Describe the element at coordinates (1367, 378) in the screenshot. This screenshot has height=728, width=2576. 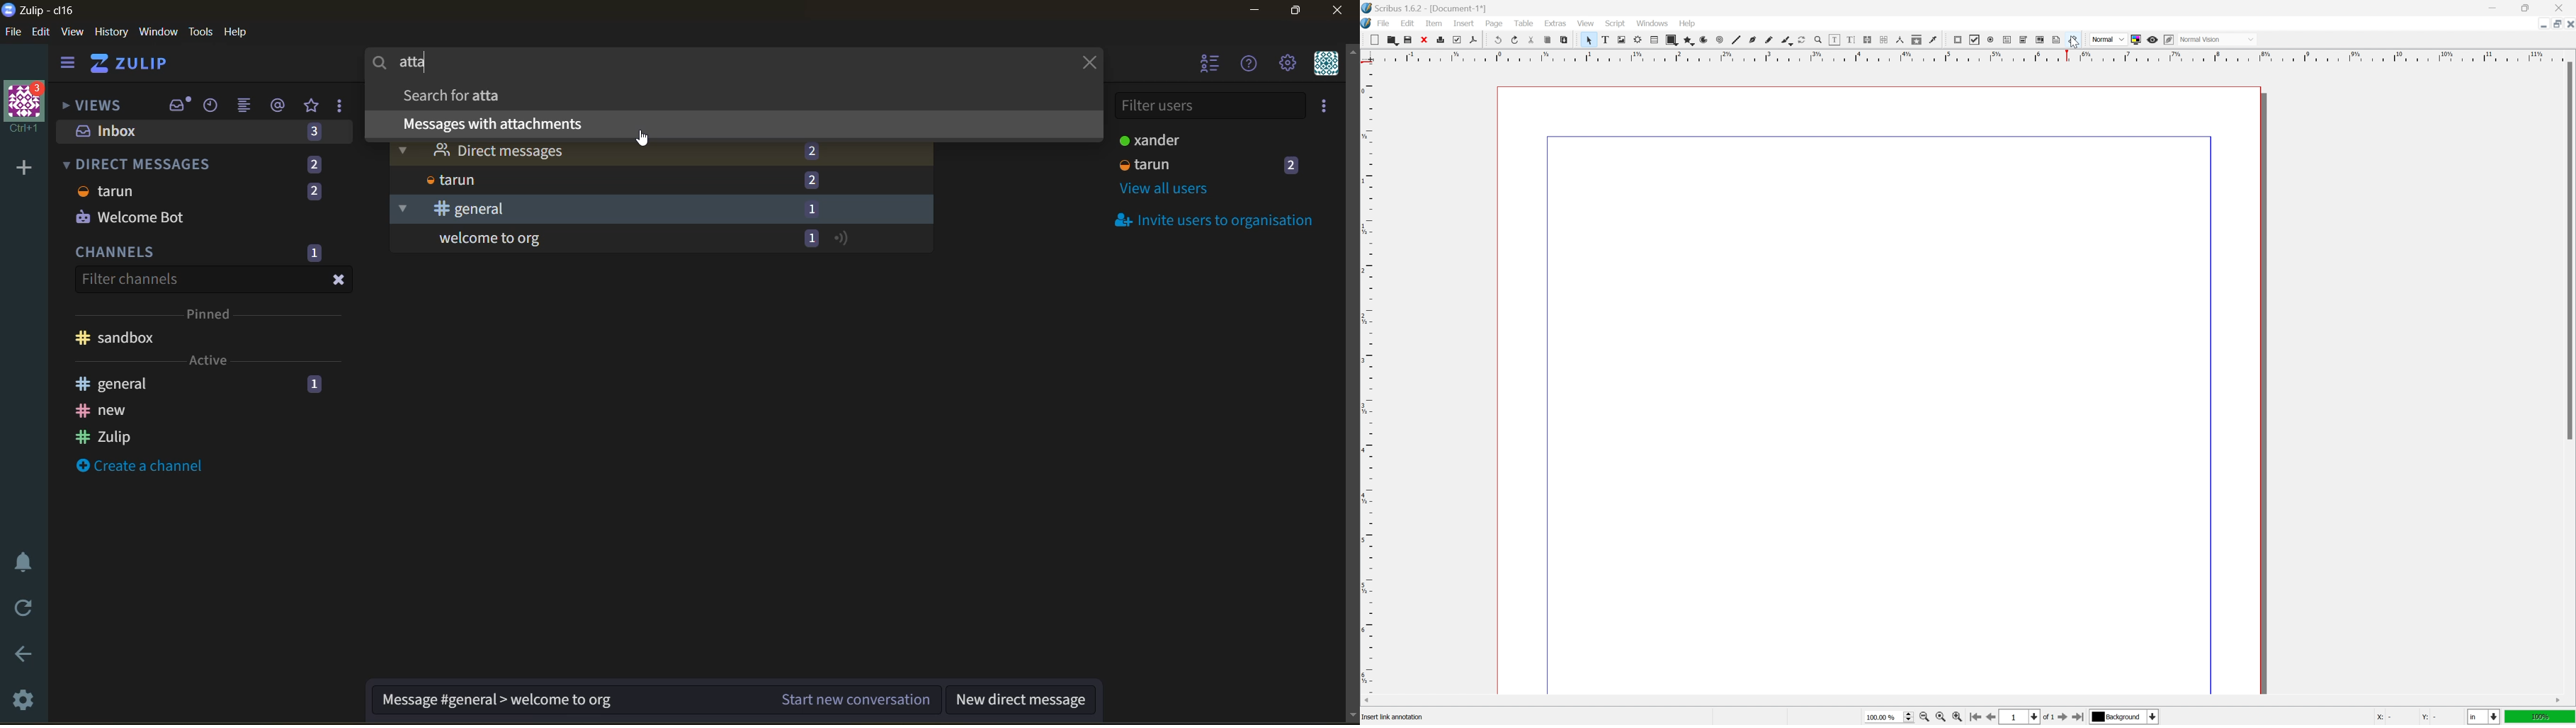
I see `ruler` at that location.